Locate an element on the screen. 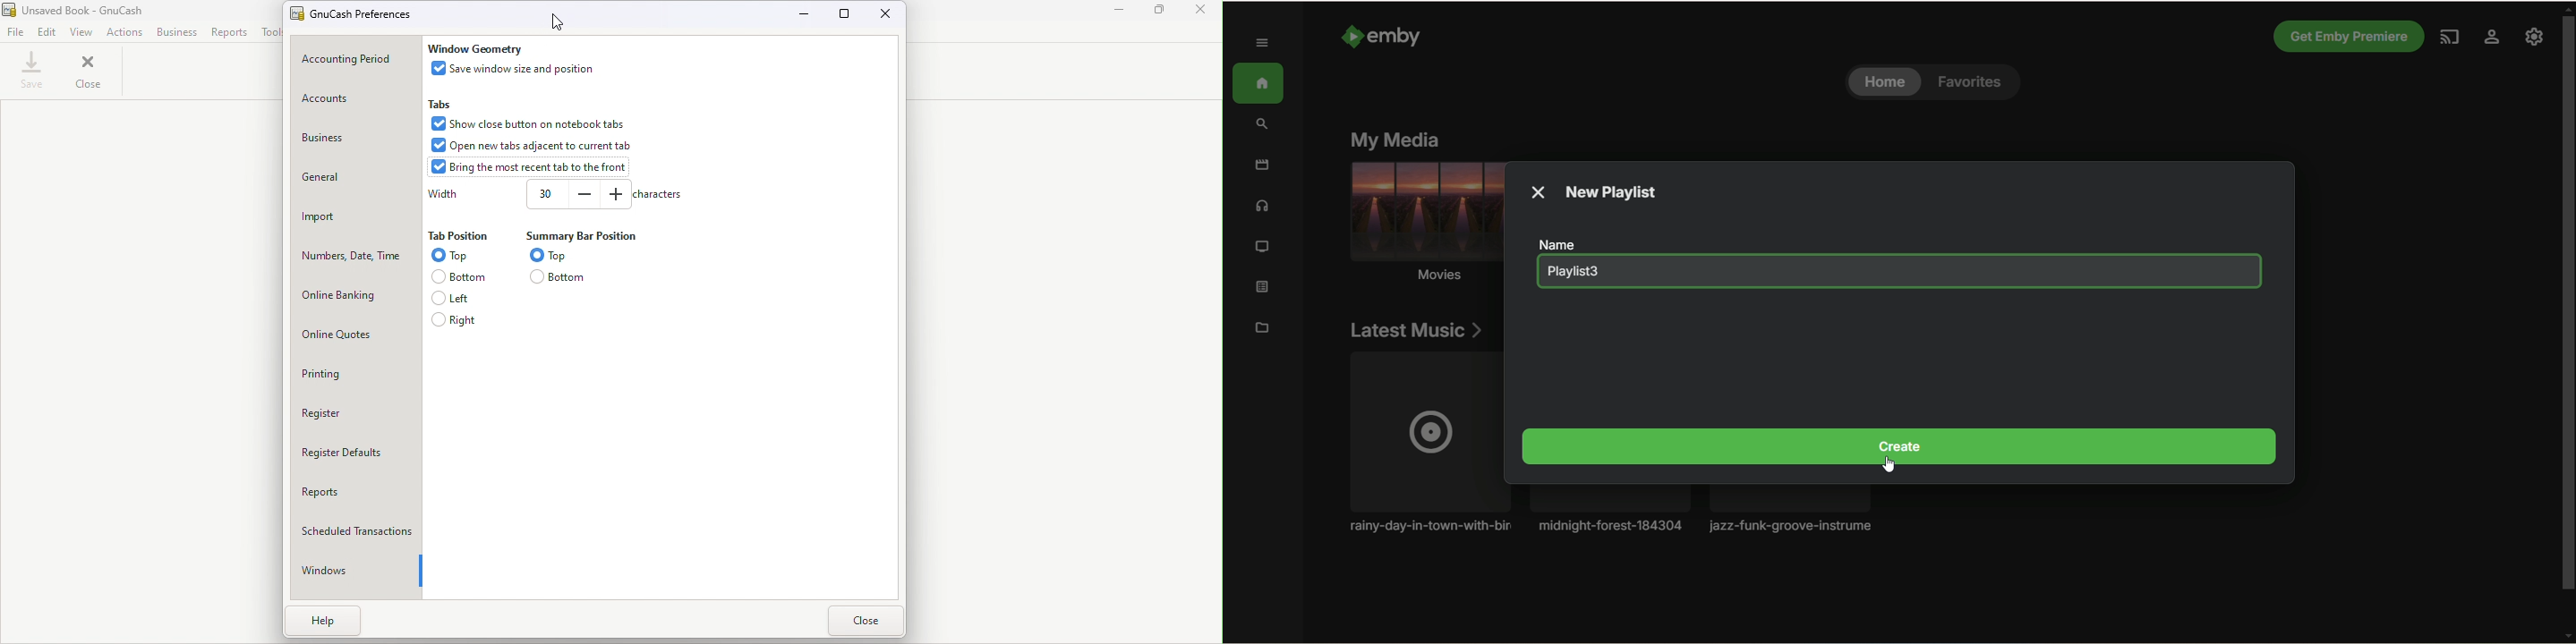 This screenshot has height=644, width=2576. Tab position is located at coordinates (457, 237).